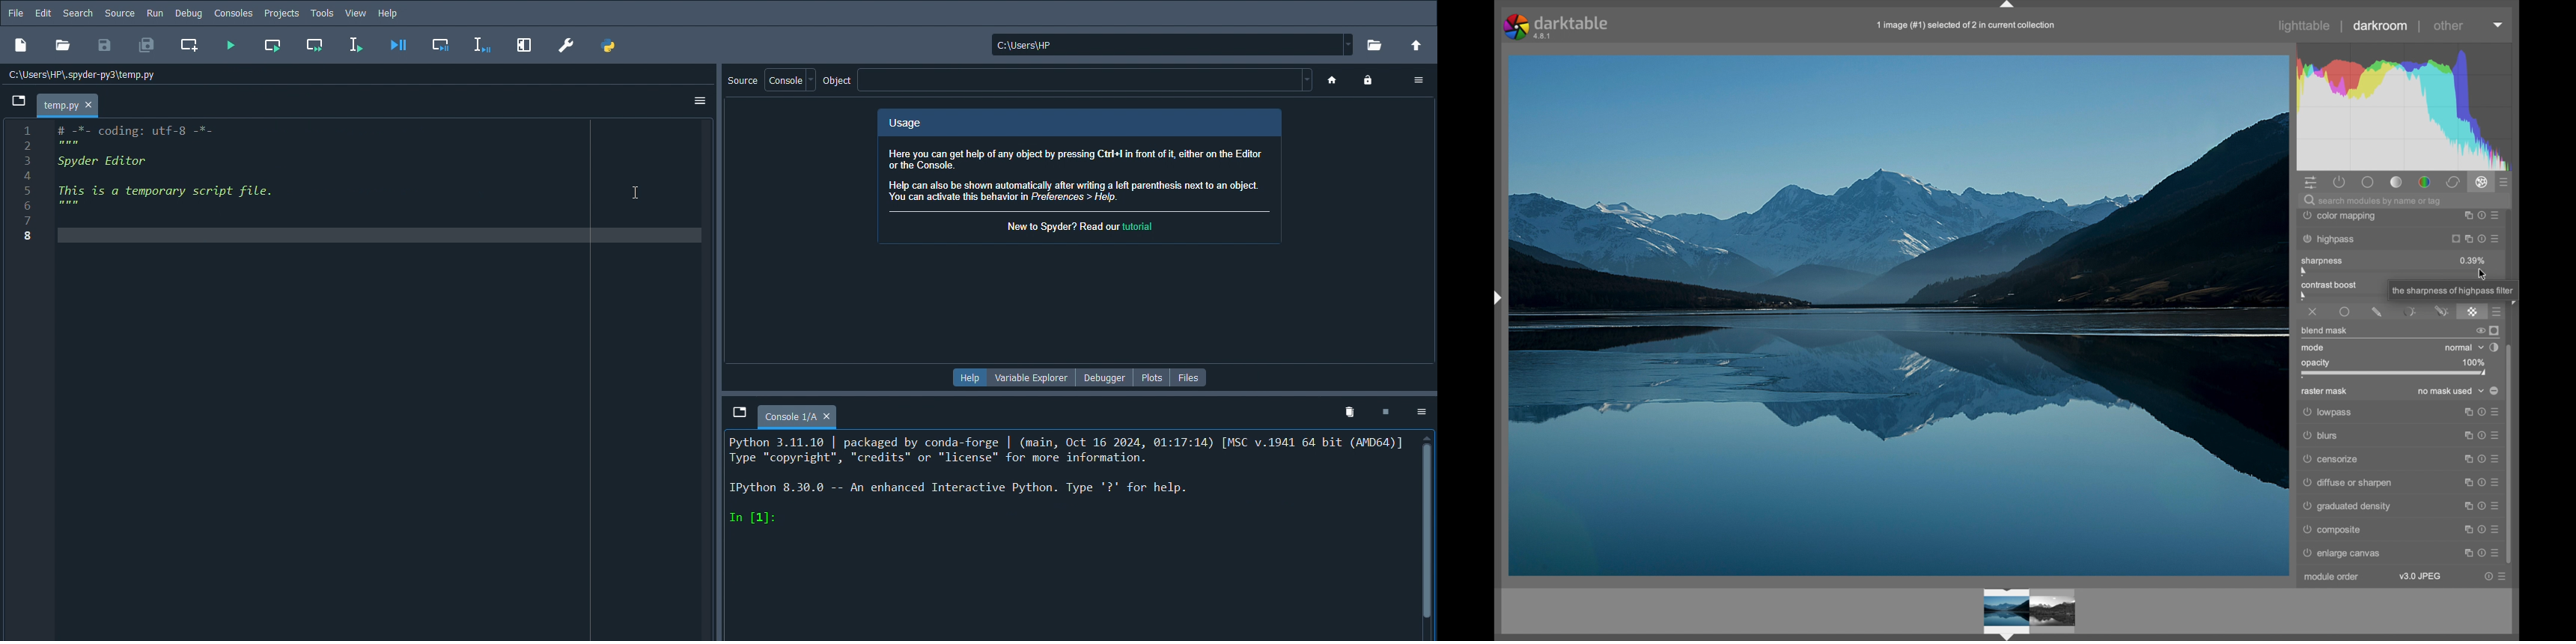  Describe the element at coordinates (2339, 182) in the screenshot. I see `show active modules only` at that location.